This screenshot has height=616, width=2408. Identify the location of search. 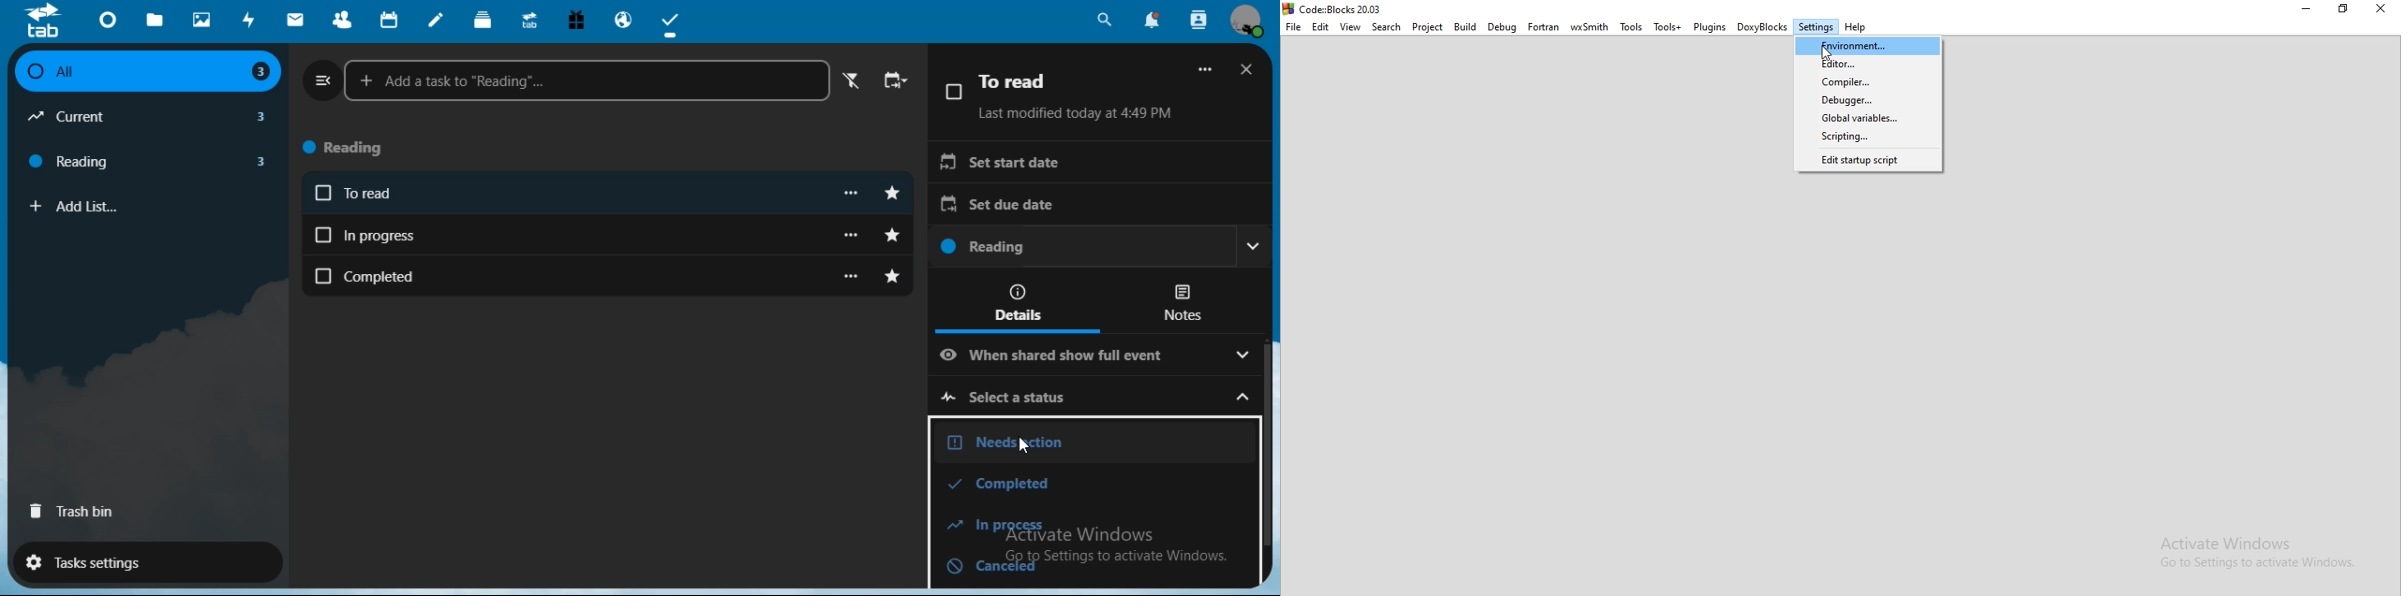
(1106, 20).